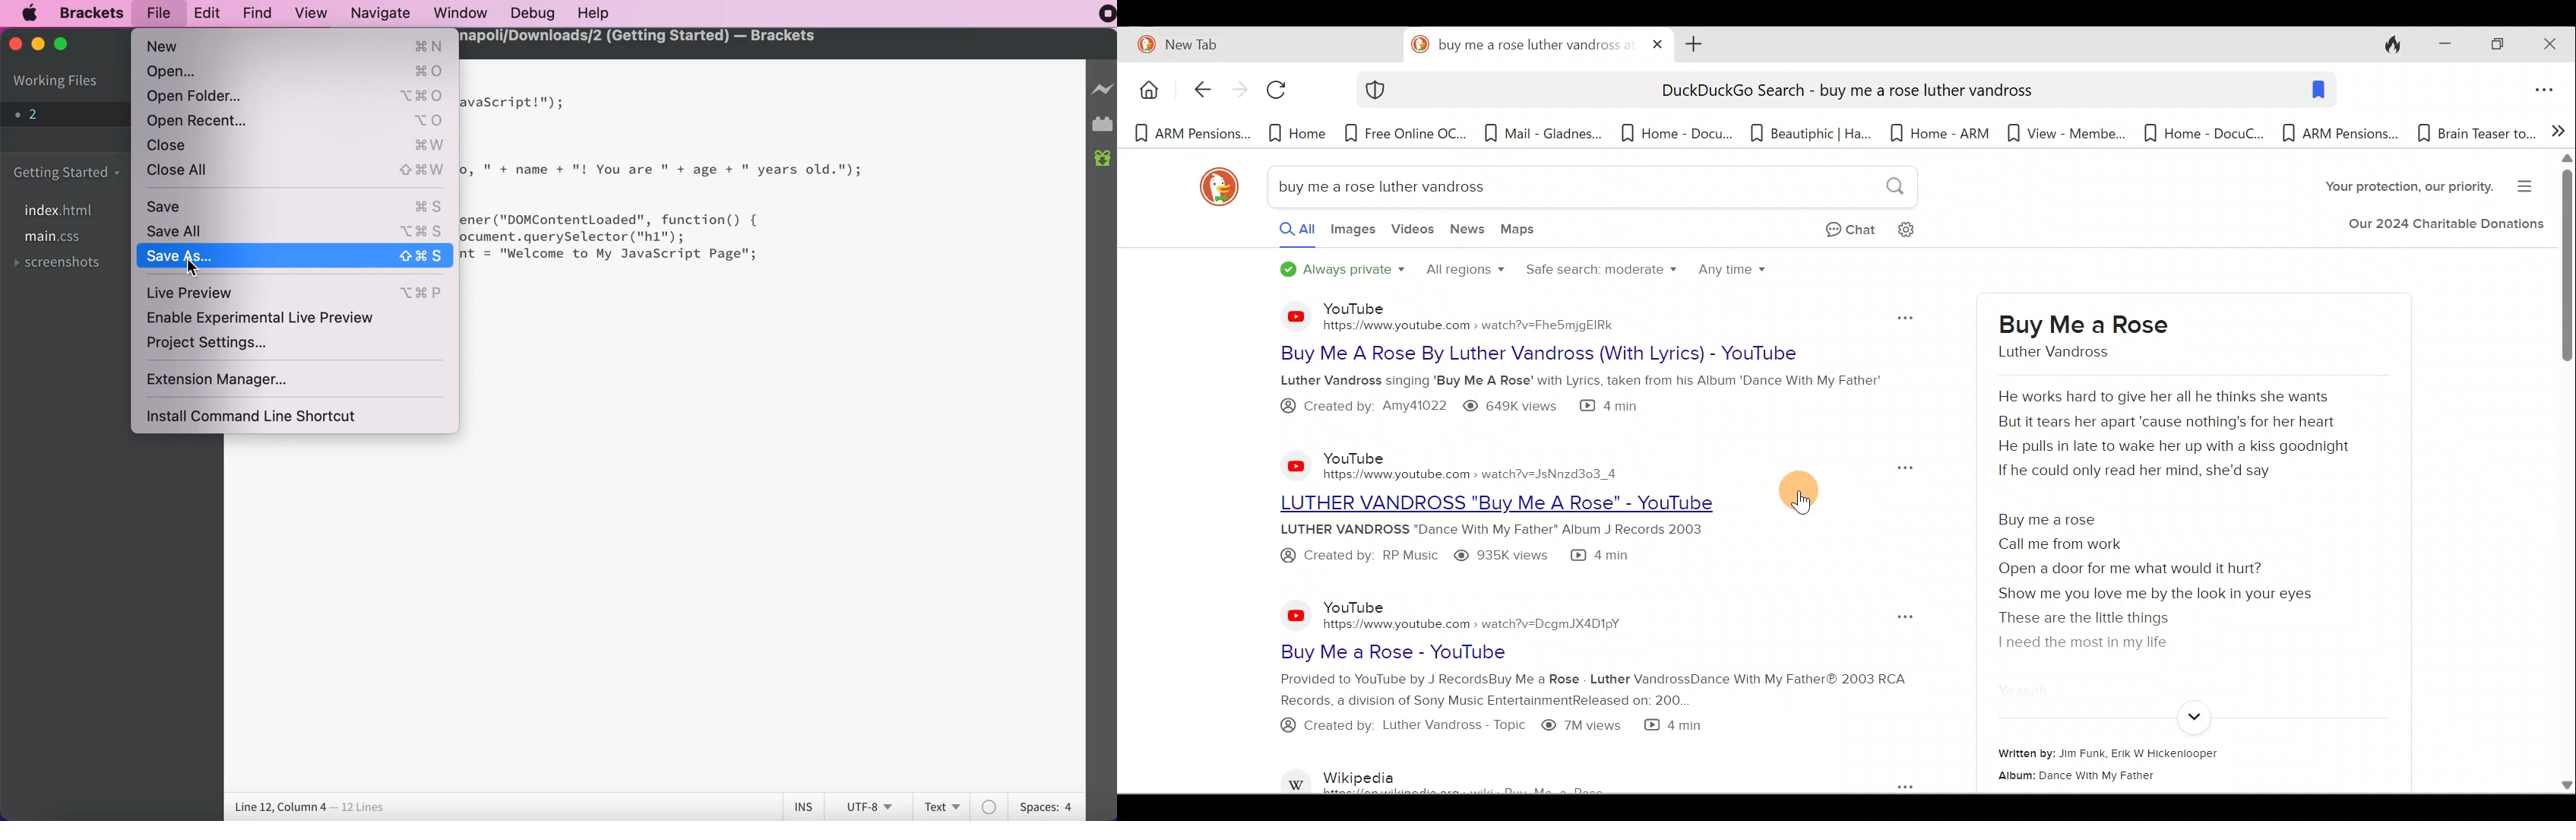  I want to click on save, so click(294, 207).